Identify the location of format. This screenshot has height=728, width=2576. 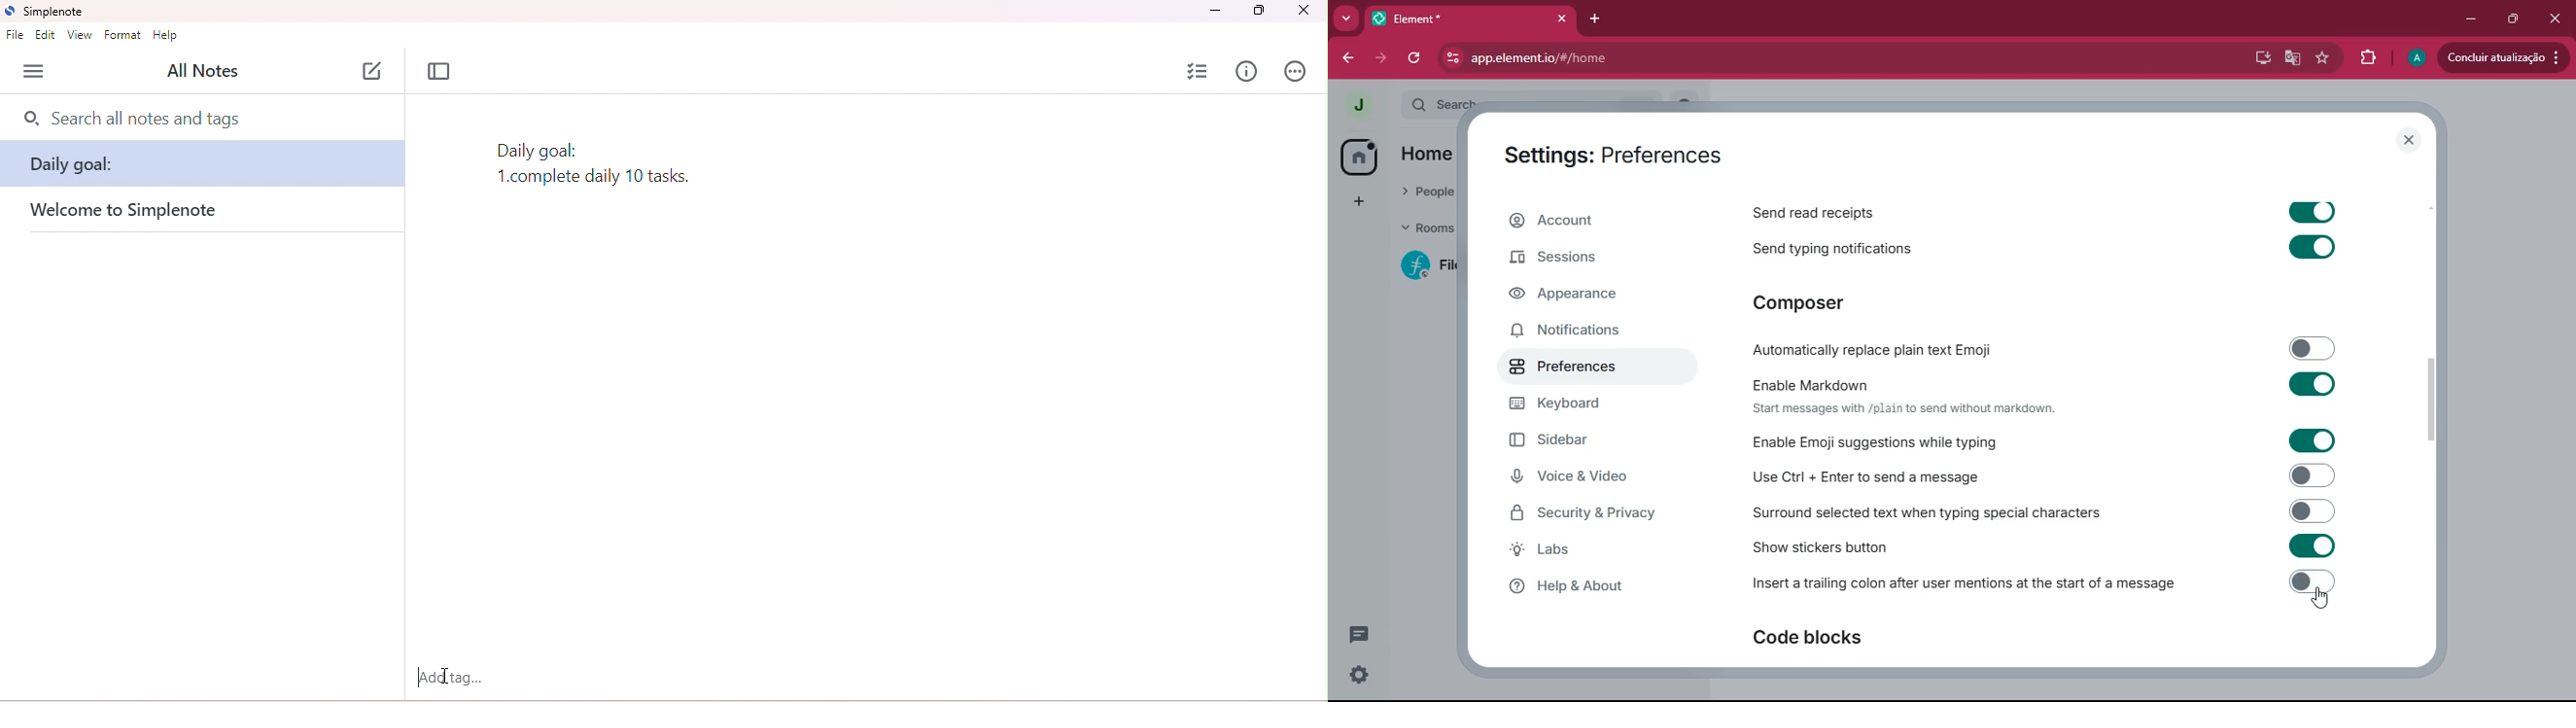
(123, 35).